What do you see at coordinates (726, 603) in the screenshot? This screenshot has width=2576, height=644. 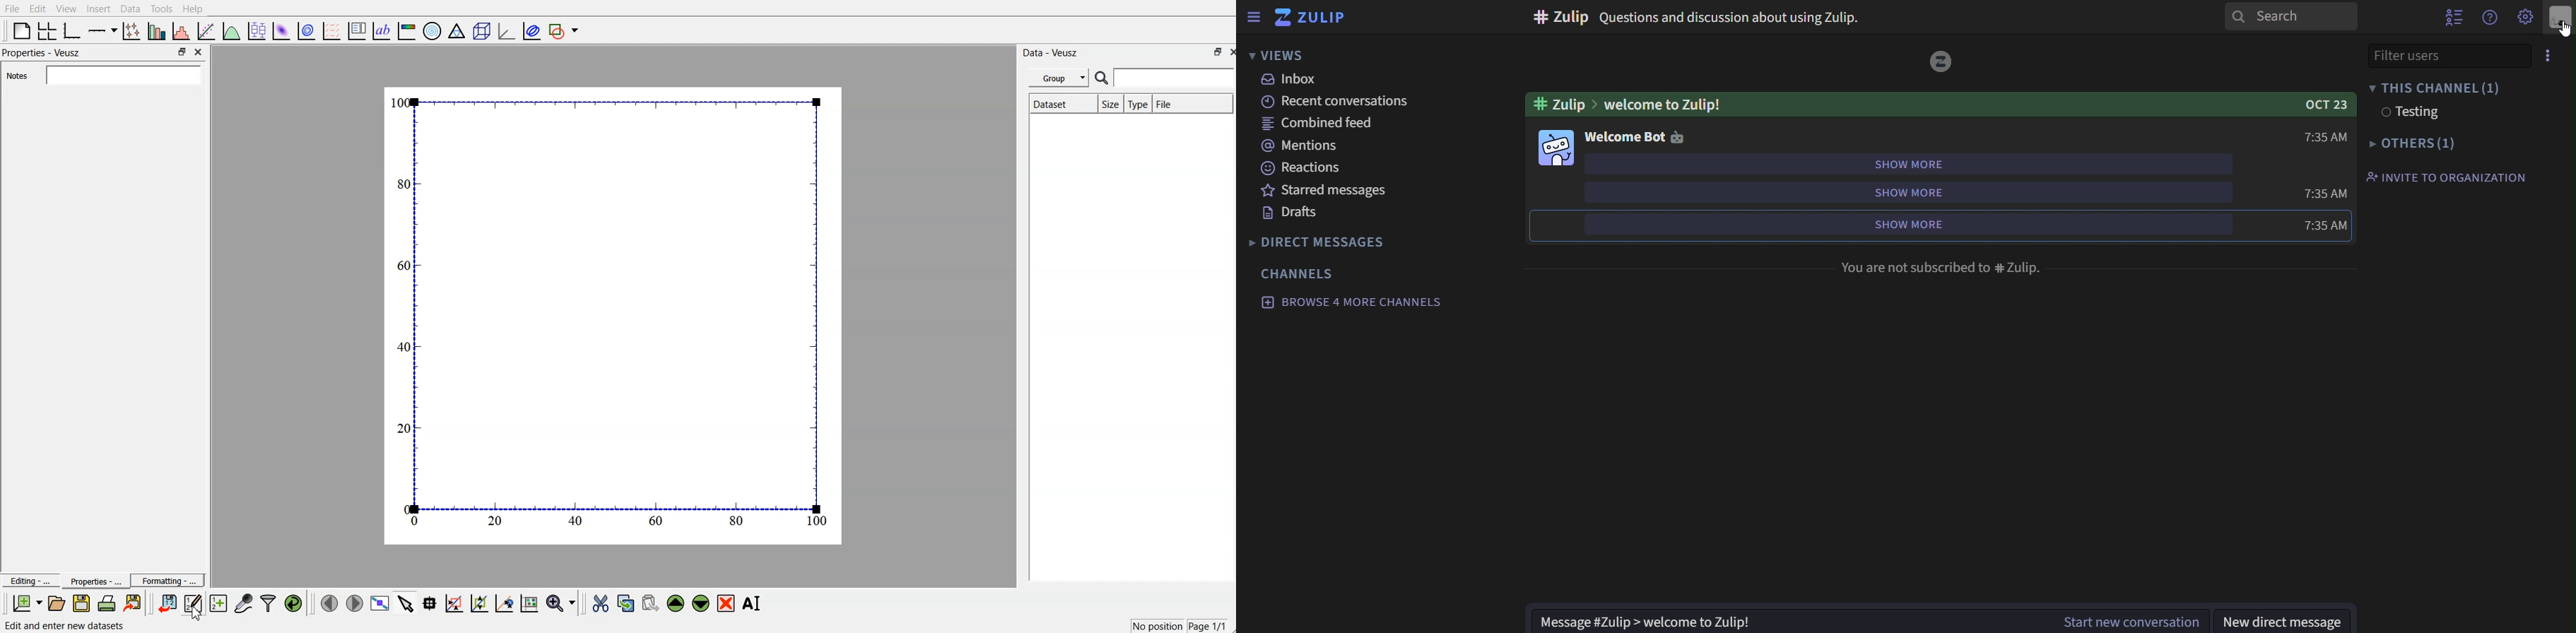 I see `remove widget` at bounding box center [726, 603].